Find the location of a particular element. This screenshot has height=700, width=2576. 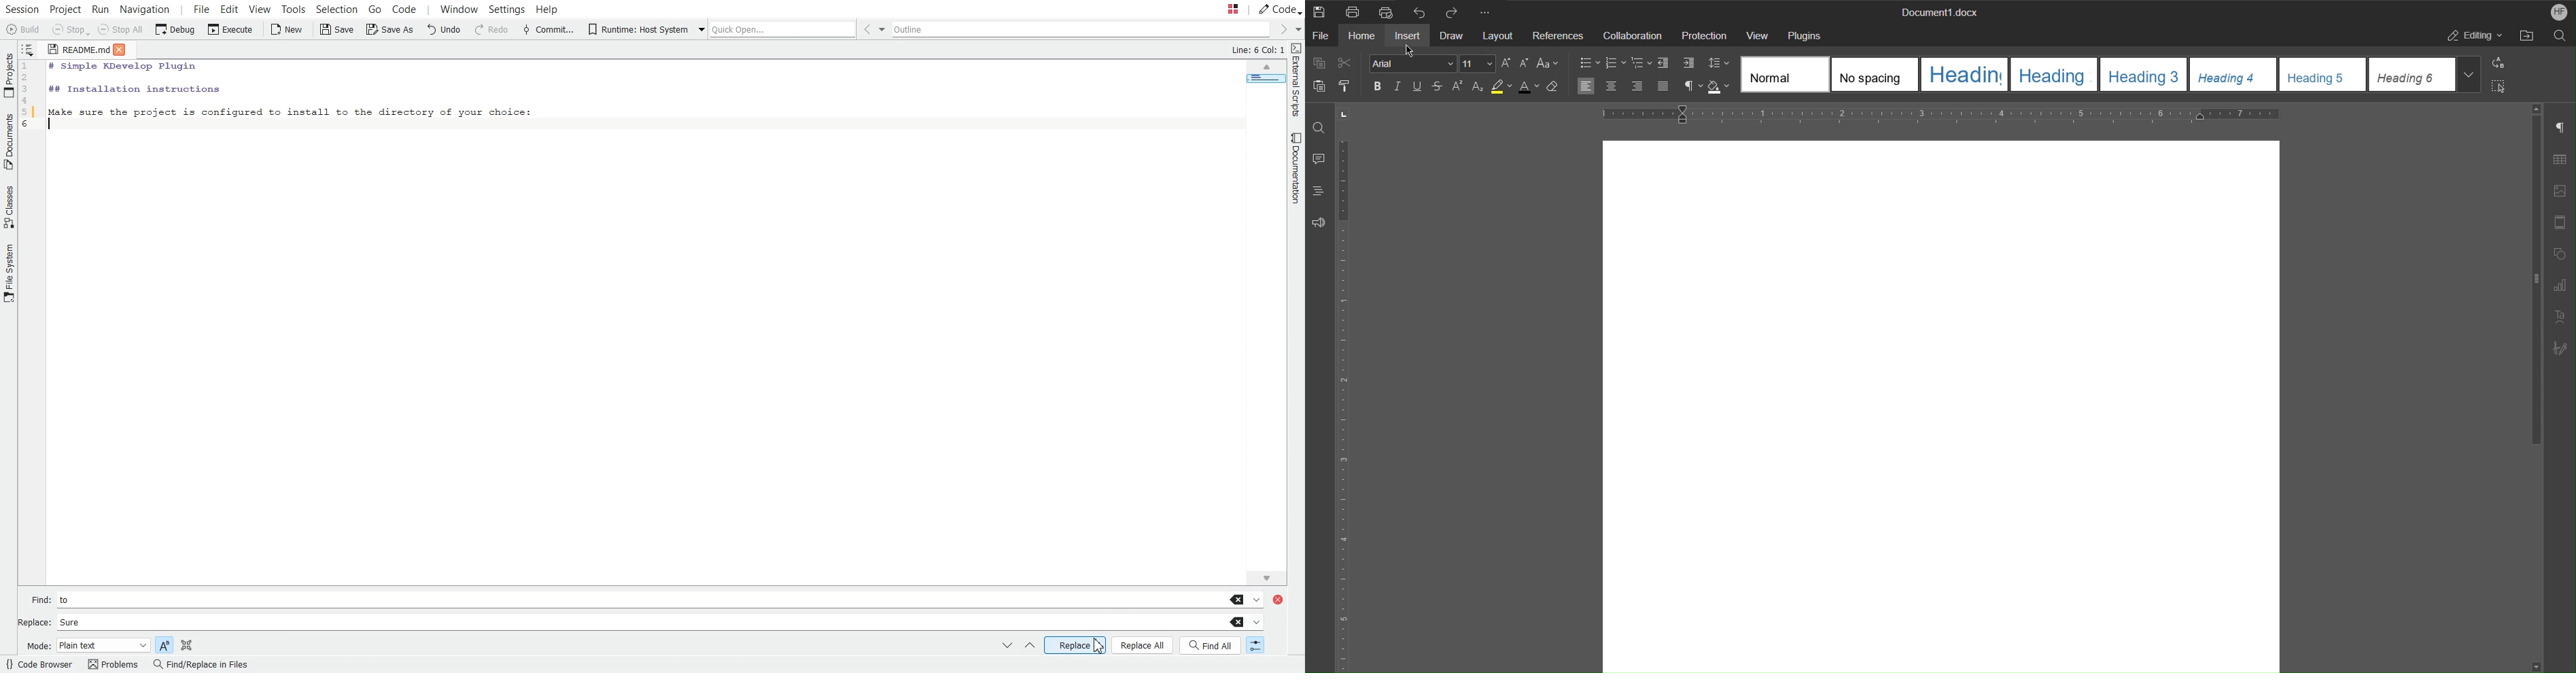

Insert Image is located at coordinates (2561, 192).